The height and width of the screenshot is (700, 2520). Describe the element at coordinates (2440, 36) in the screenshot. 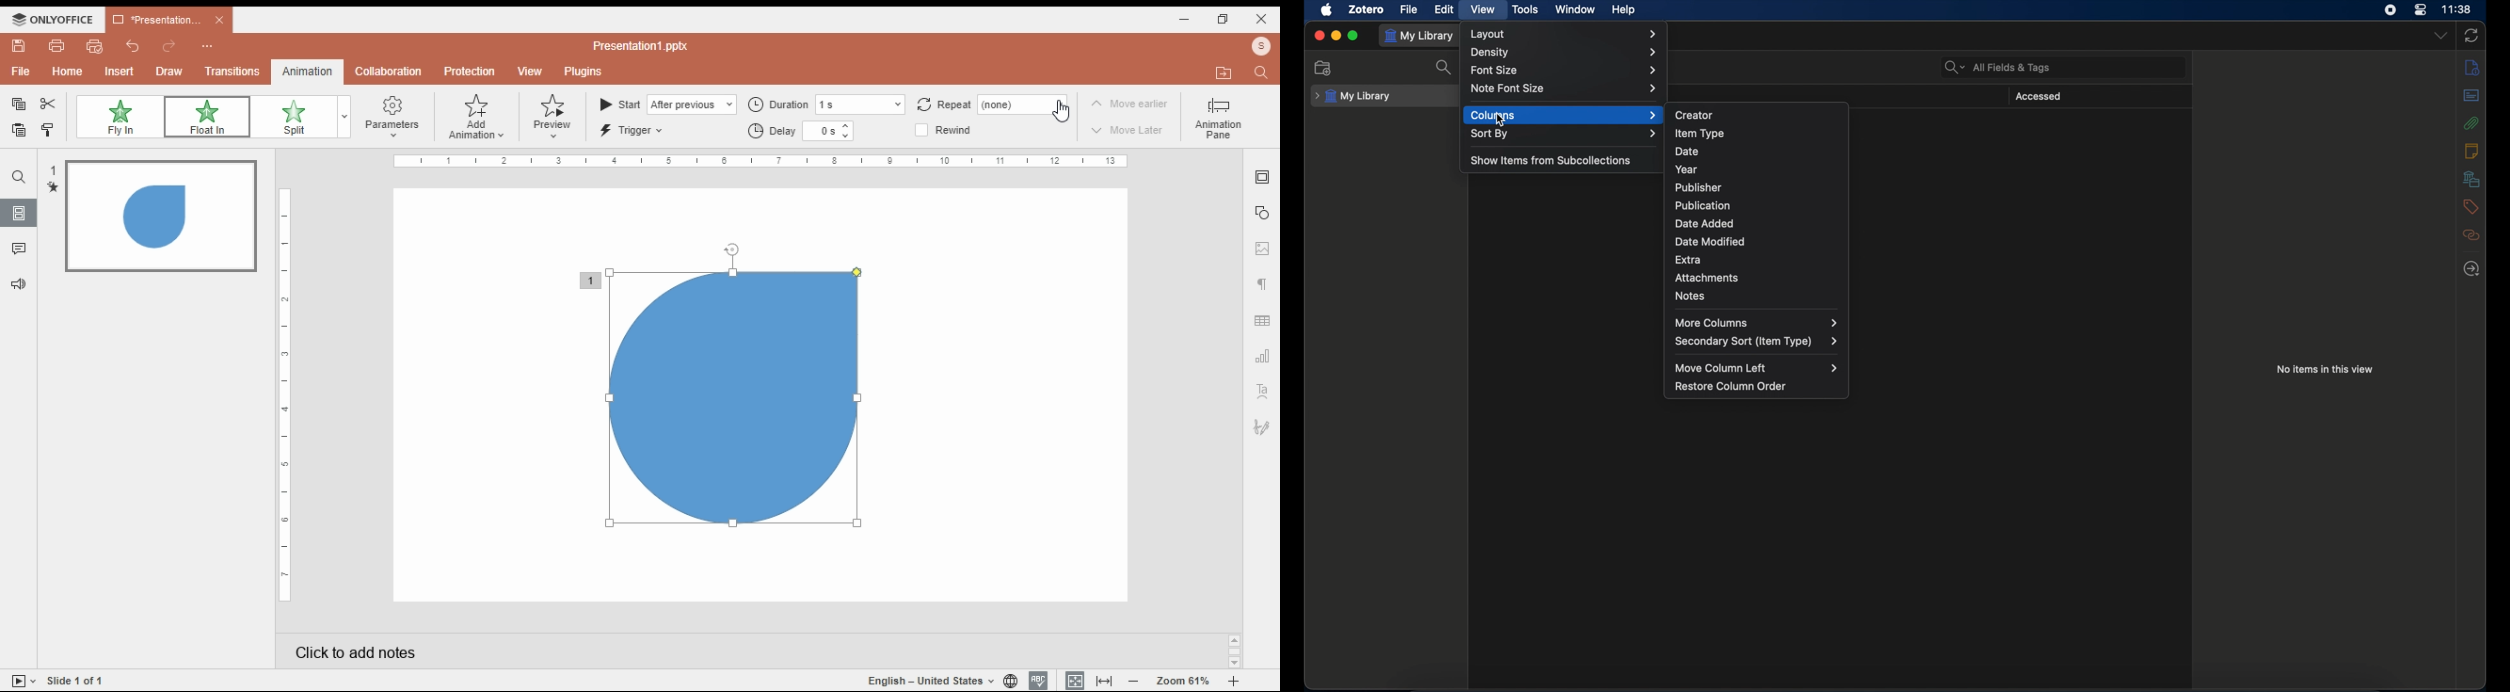

I see `dropdown` at that location.